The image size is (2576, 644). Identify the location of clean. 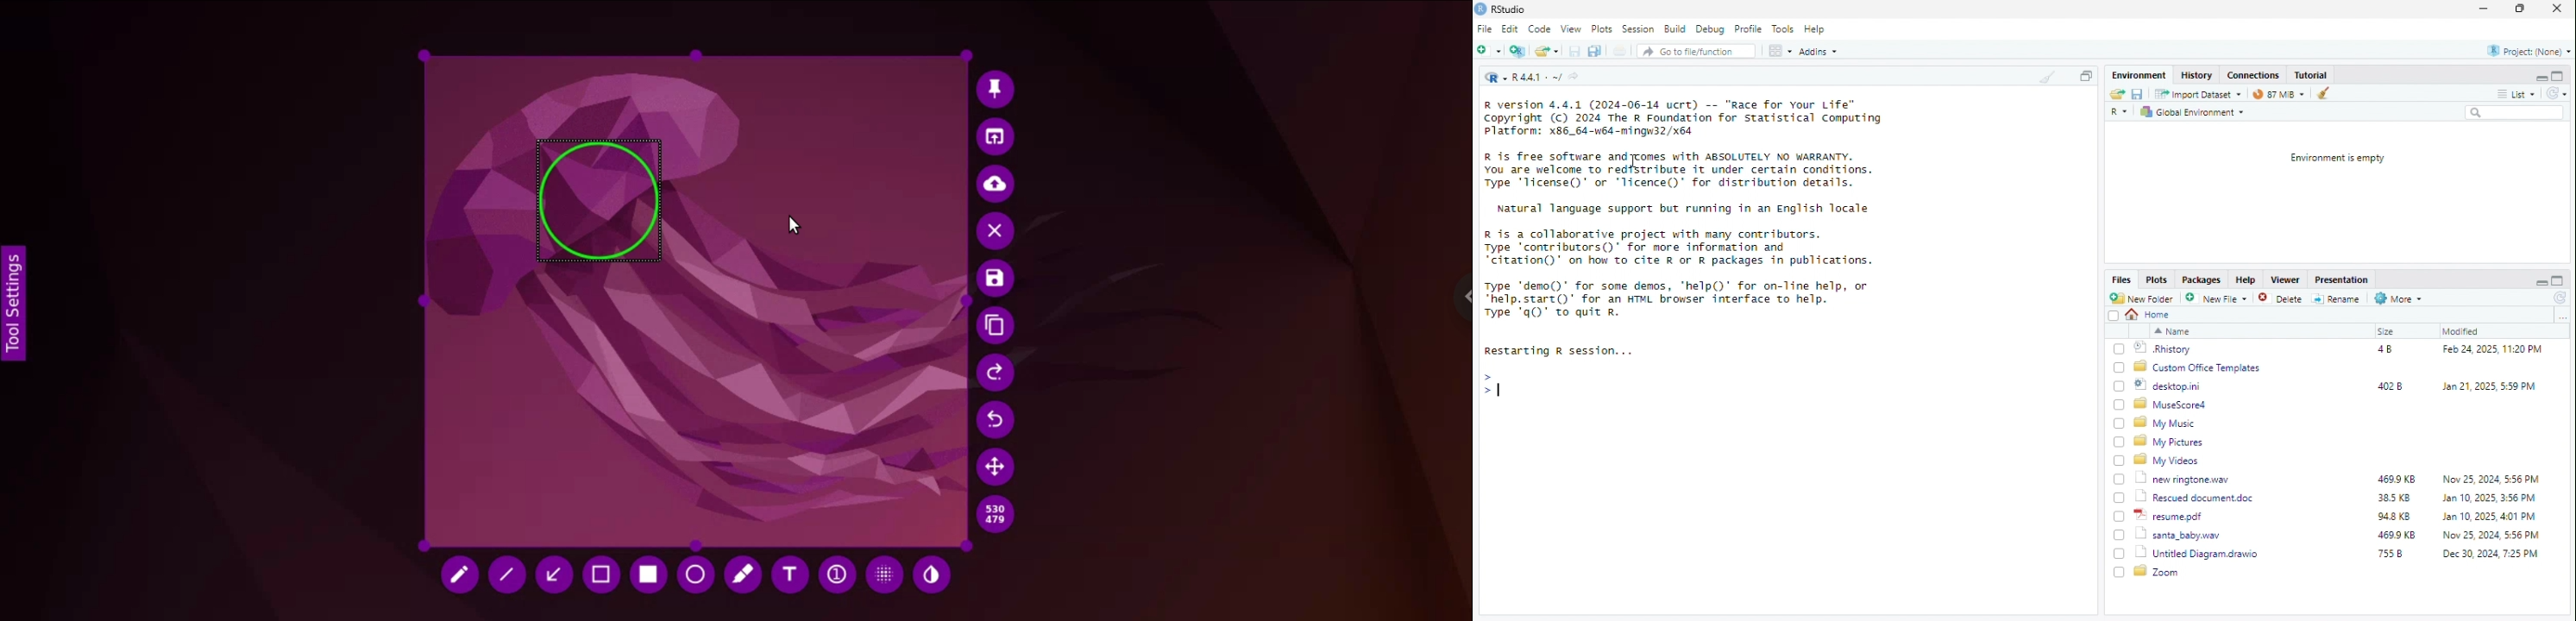
(2049, 75).